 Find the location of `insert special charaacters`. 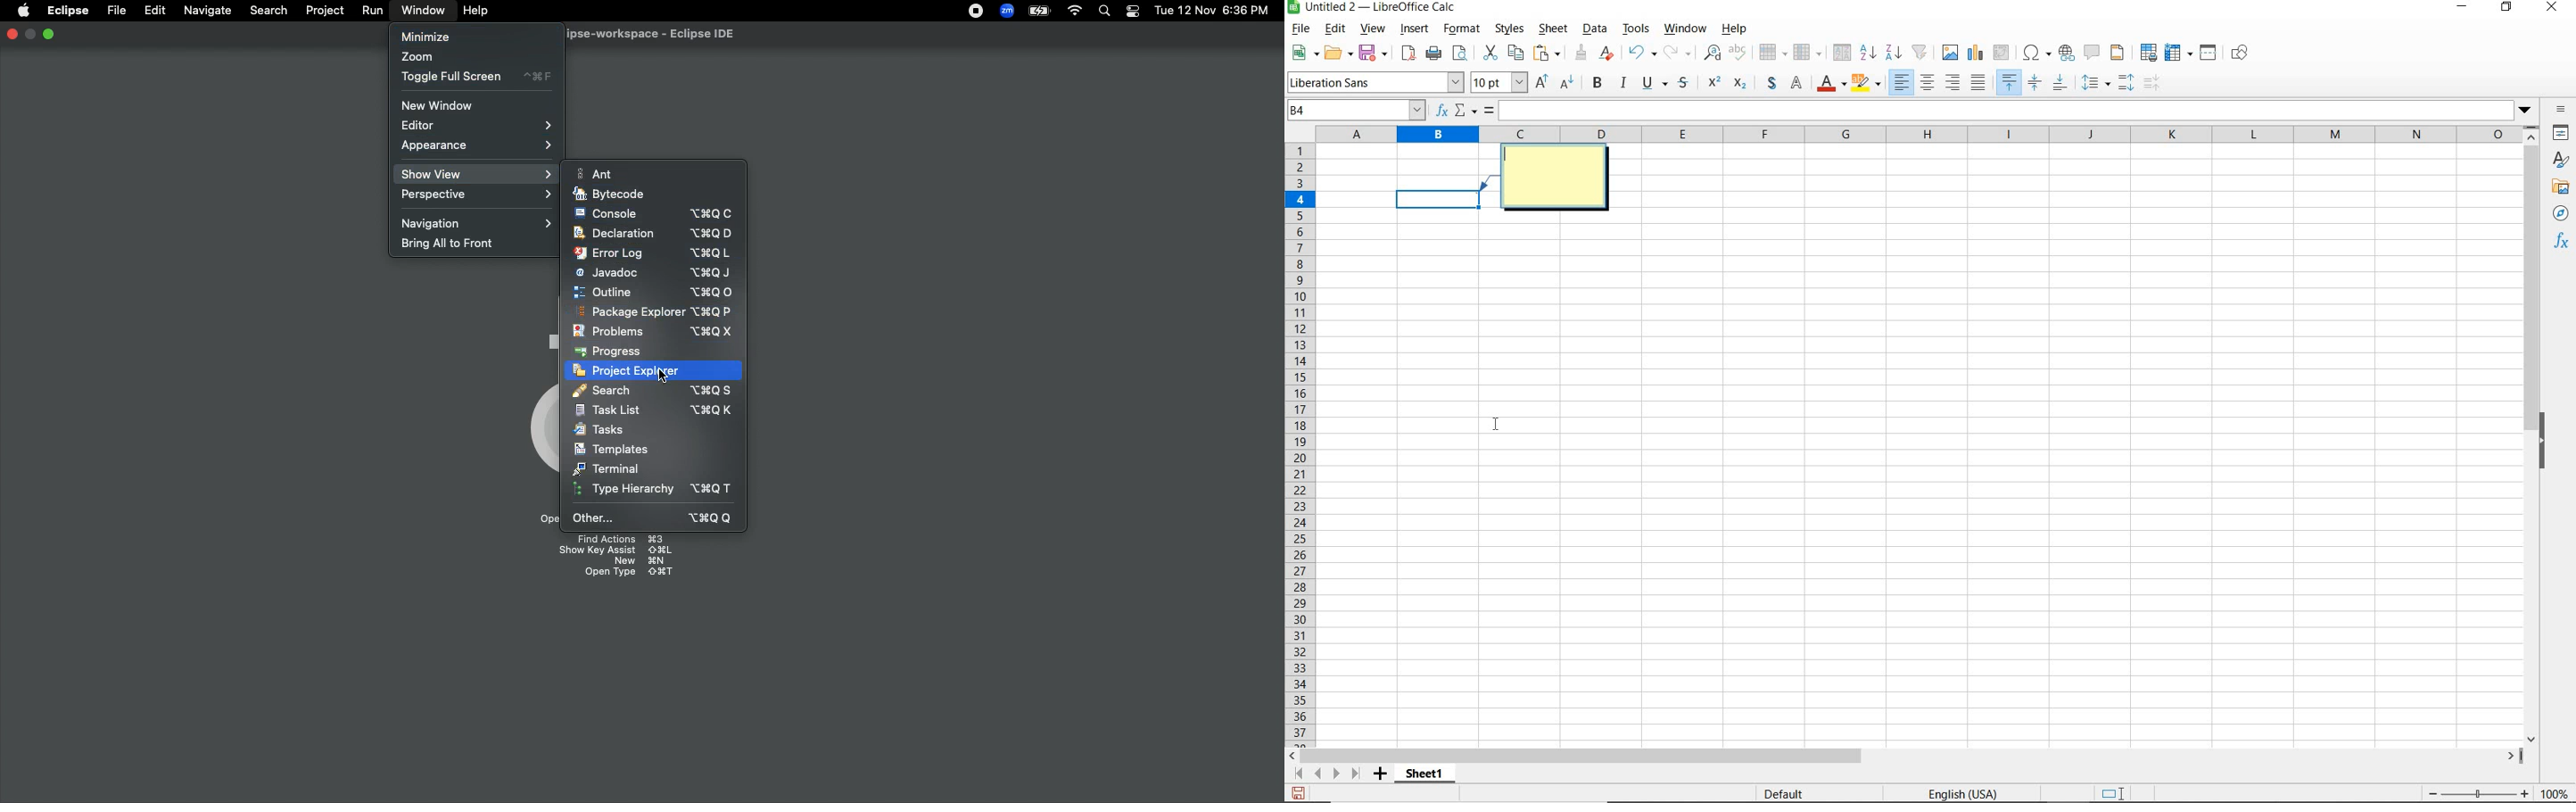

insert special charaacters is located at coordinates (2036, 52).